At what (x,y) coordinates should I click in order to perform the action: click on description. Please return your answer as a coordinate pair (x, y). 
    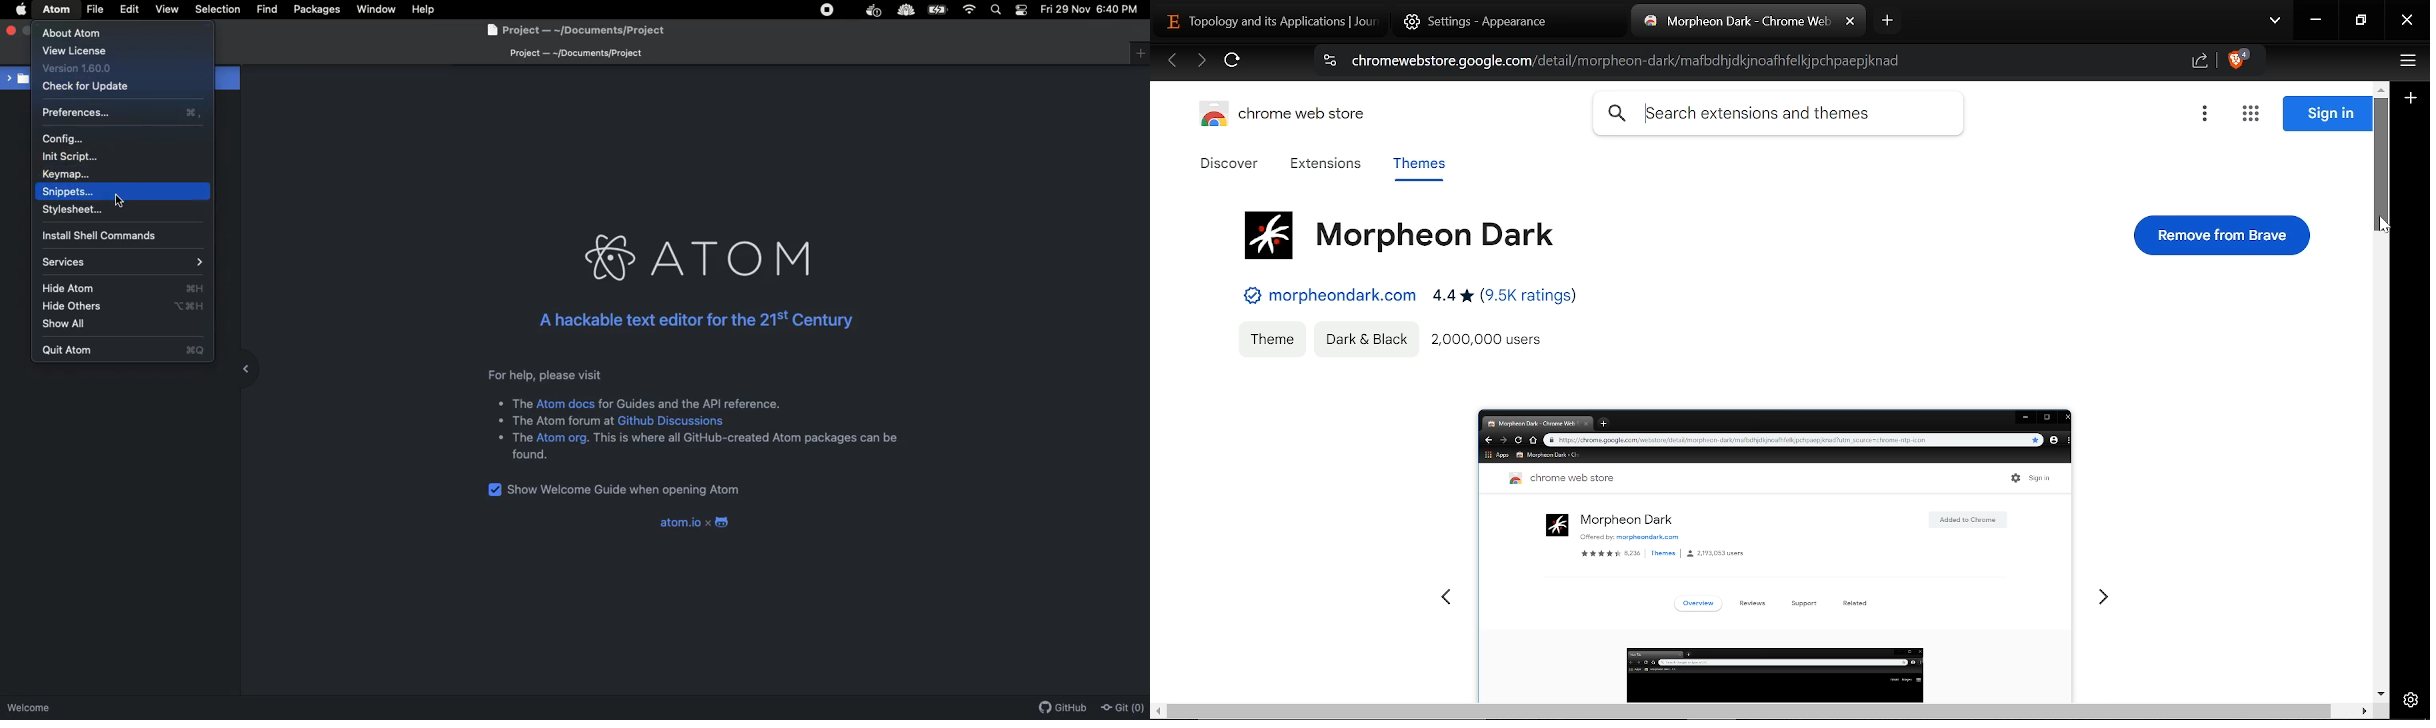
    Looking at the image, I should click on (750, 438).